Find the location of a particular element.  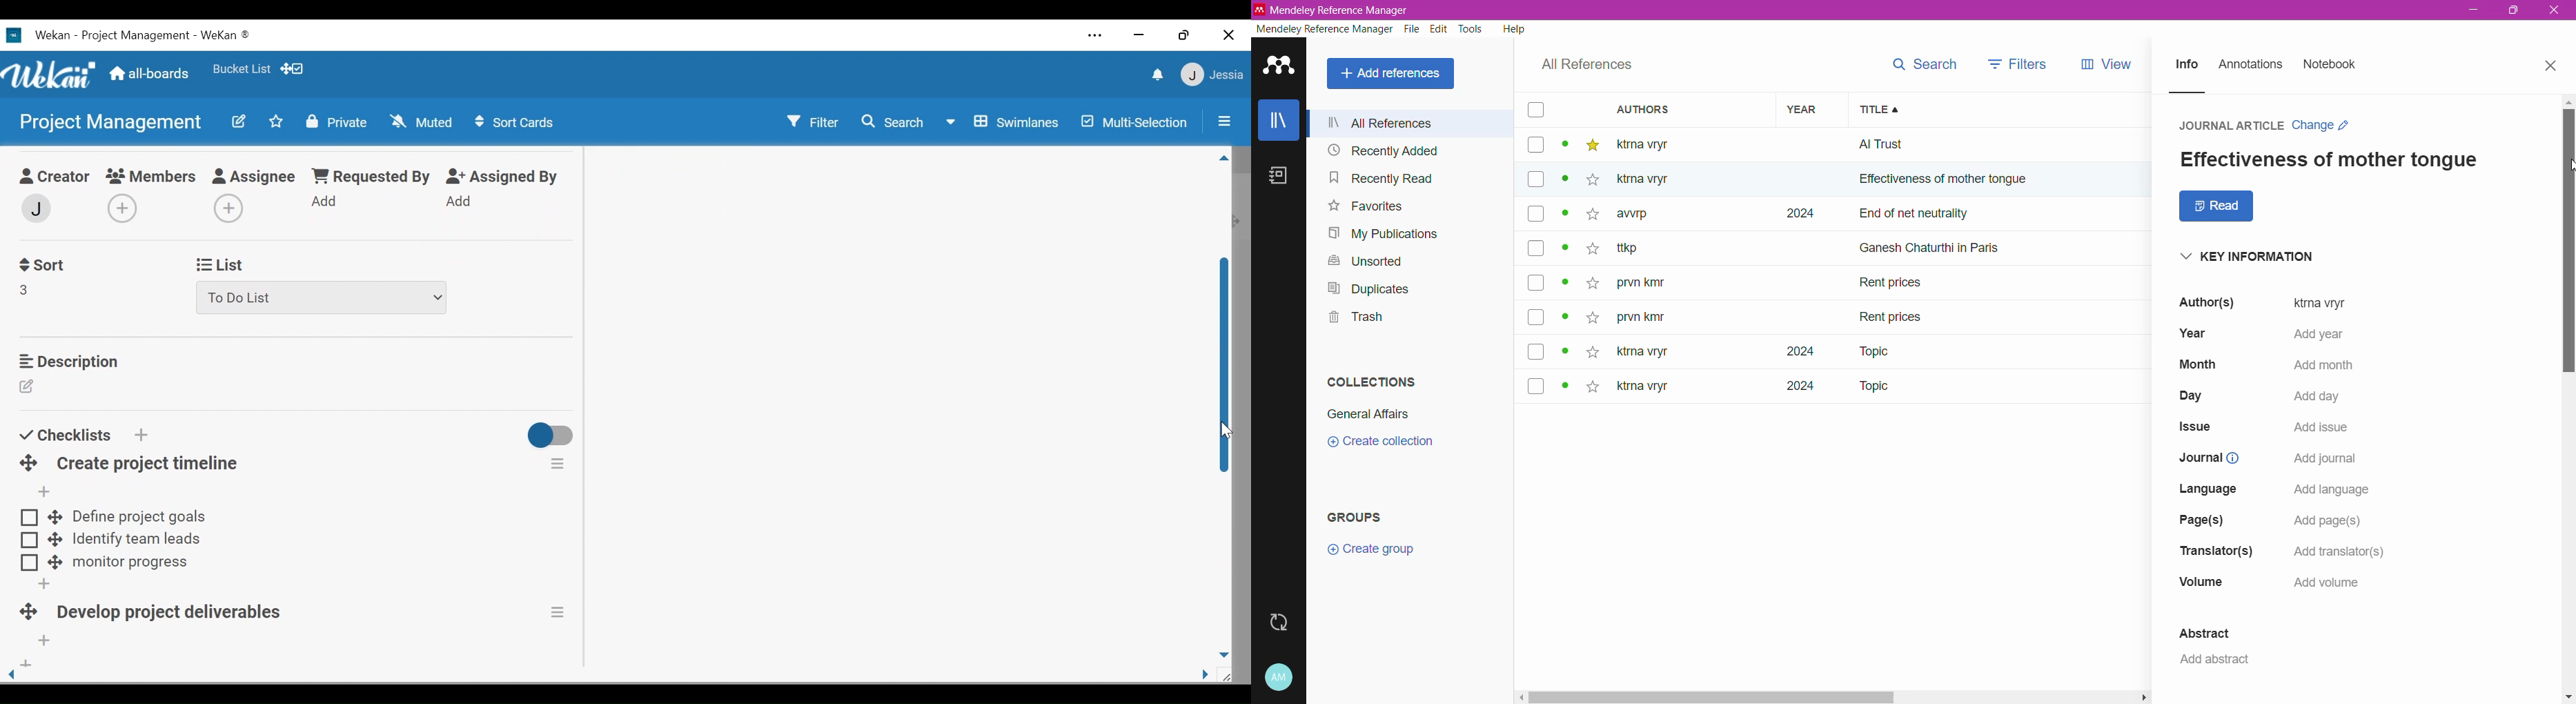

Desktop drag handle is located at coordinates (54, 563).